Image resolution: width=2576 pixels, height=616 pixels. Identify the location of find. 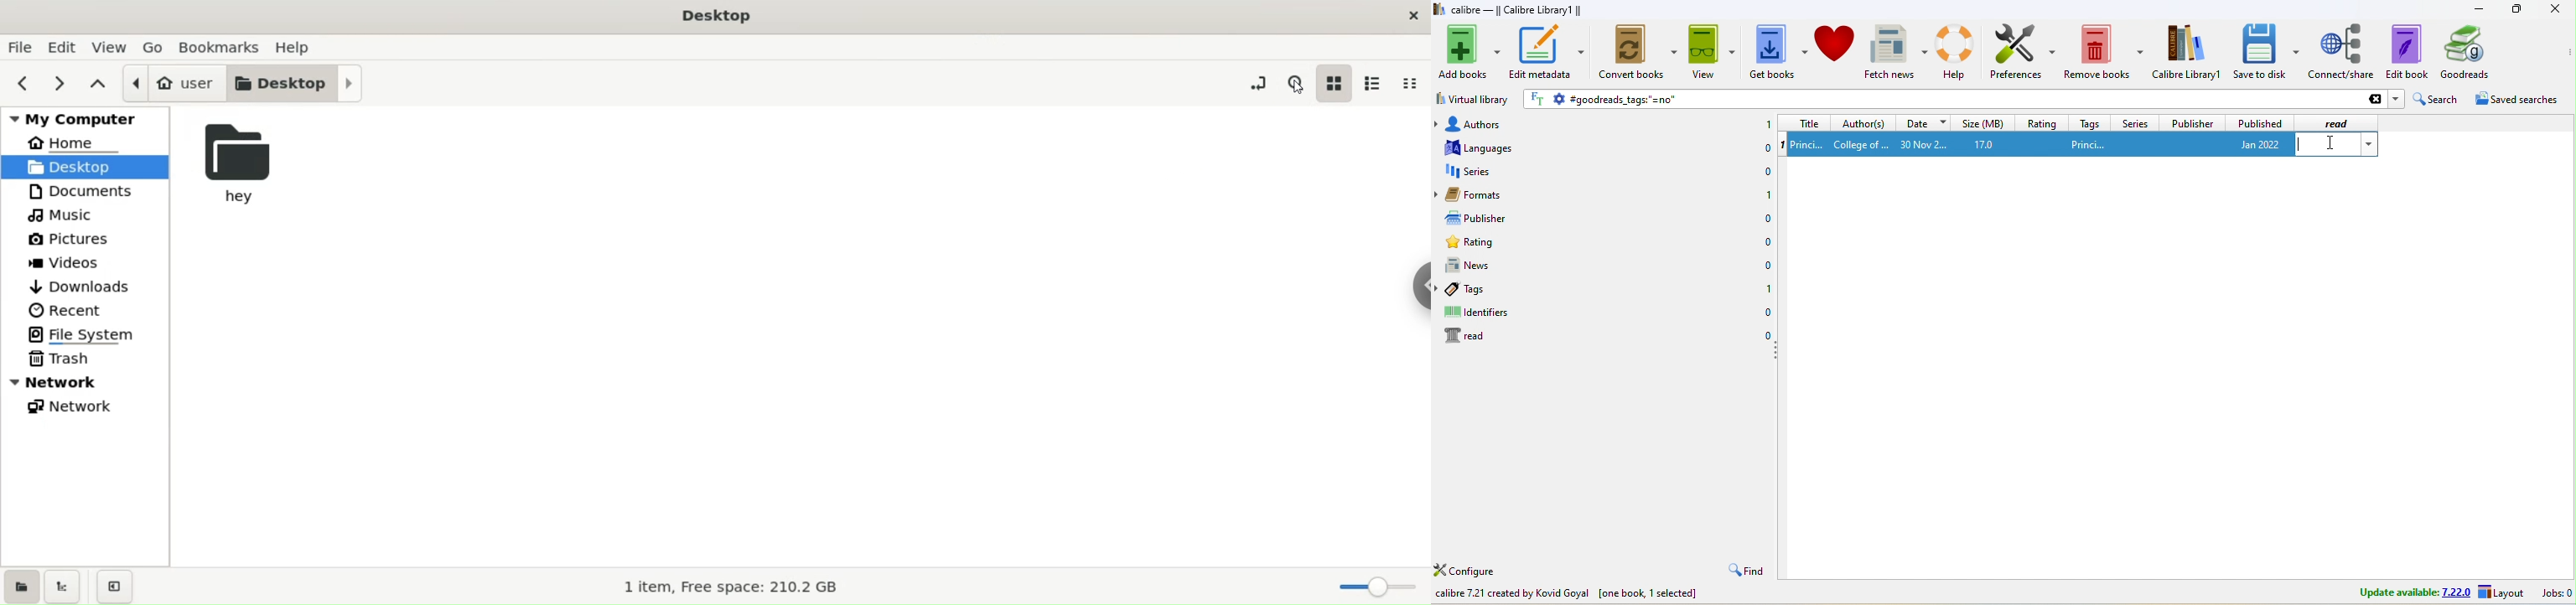
(1745, 569).